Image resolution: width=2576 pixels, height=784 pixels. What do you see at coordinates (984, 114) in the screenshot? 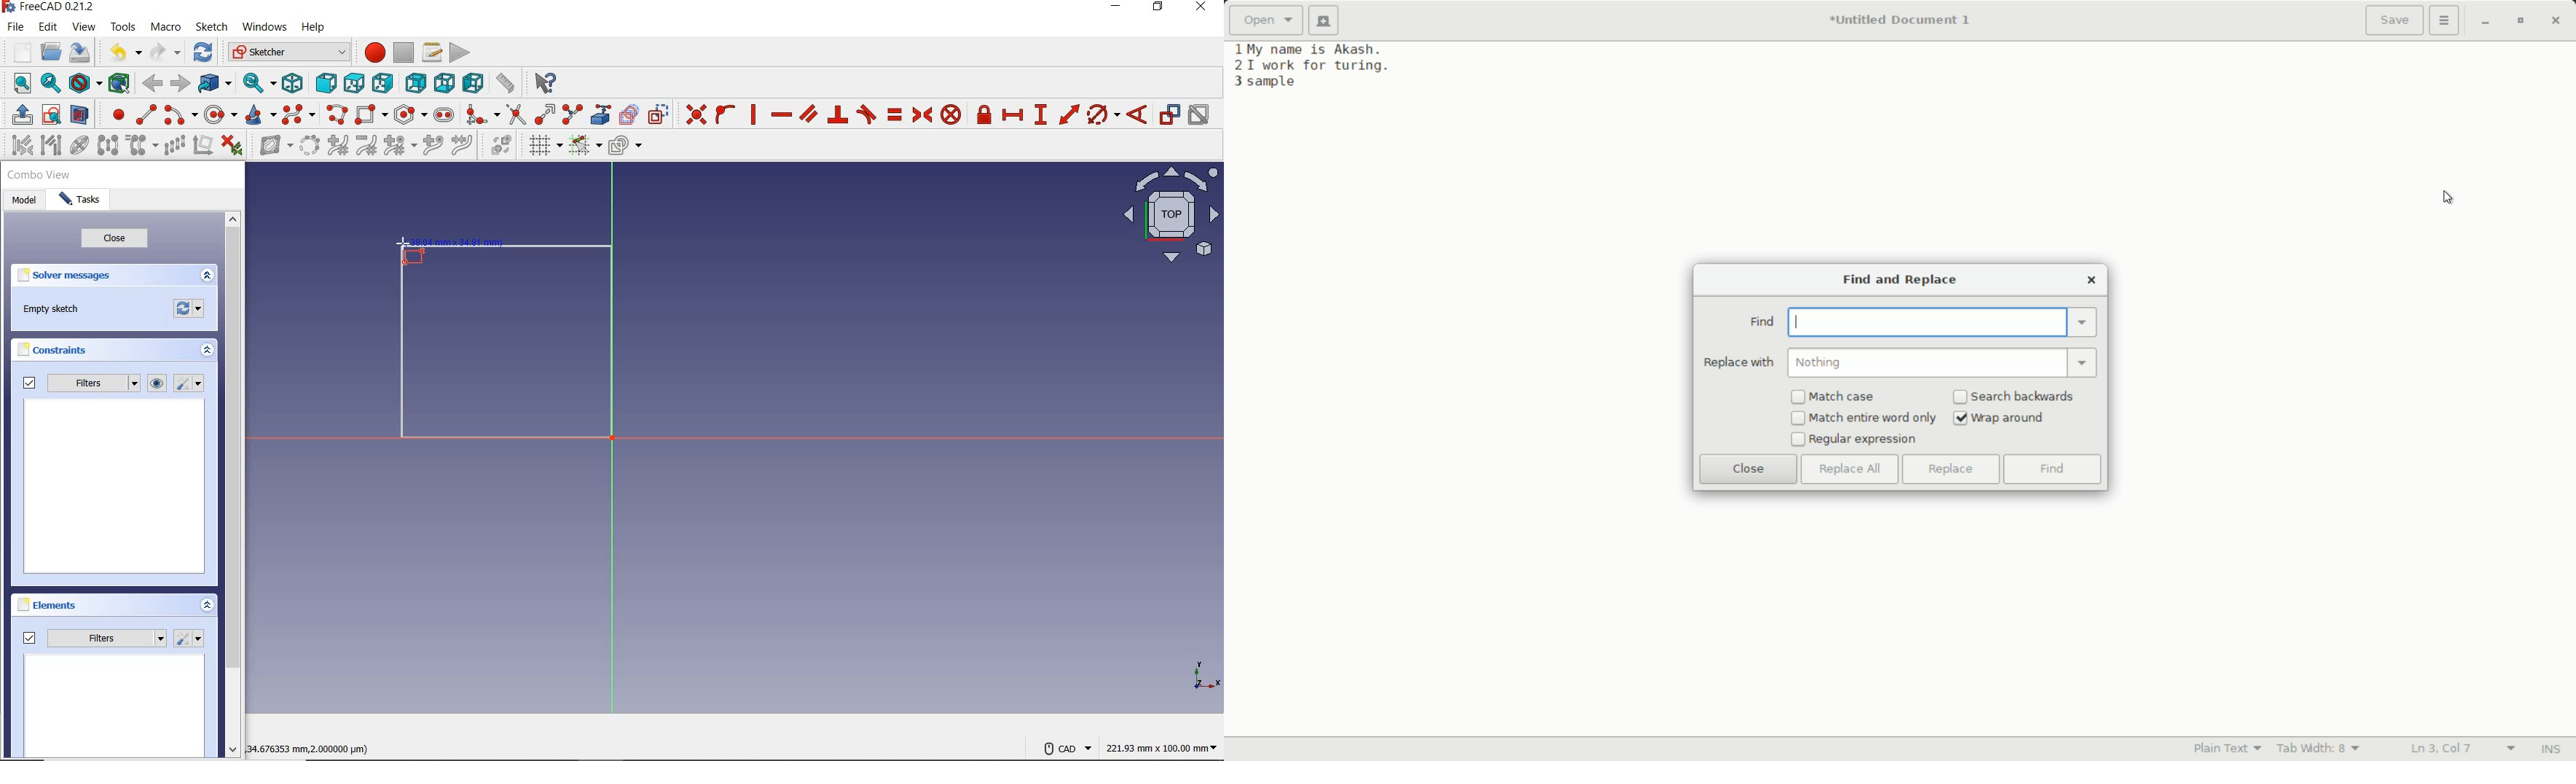
I see `constrain lock` at bounding box center [984, 114].